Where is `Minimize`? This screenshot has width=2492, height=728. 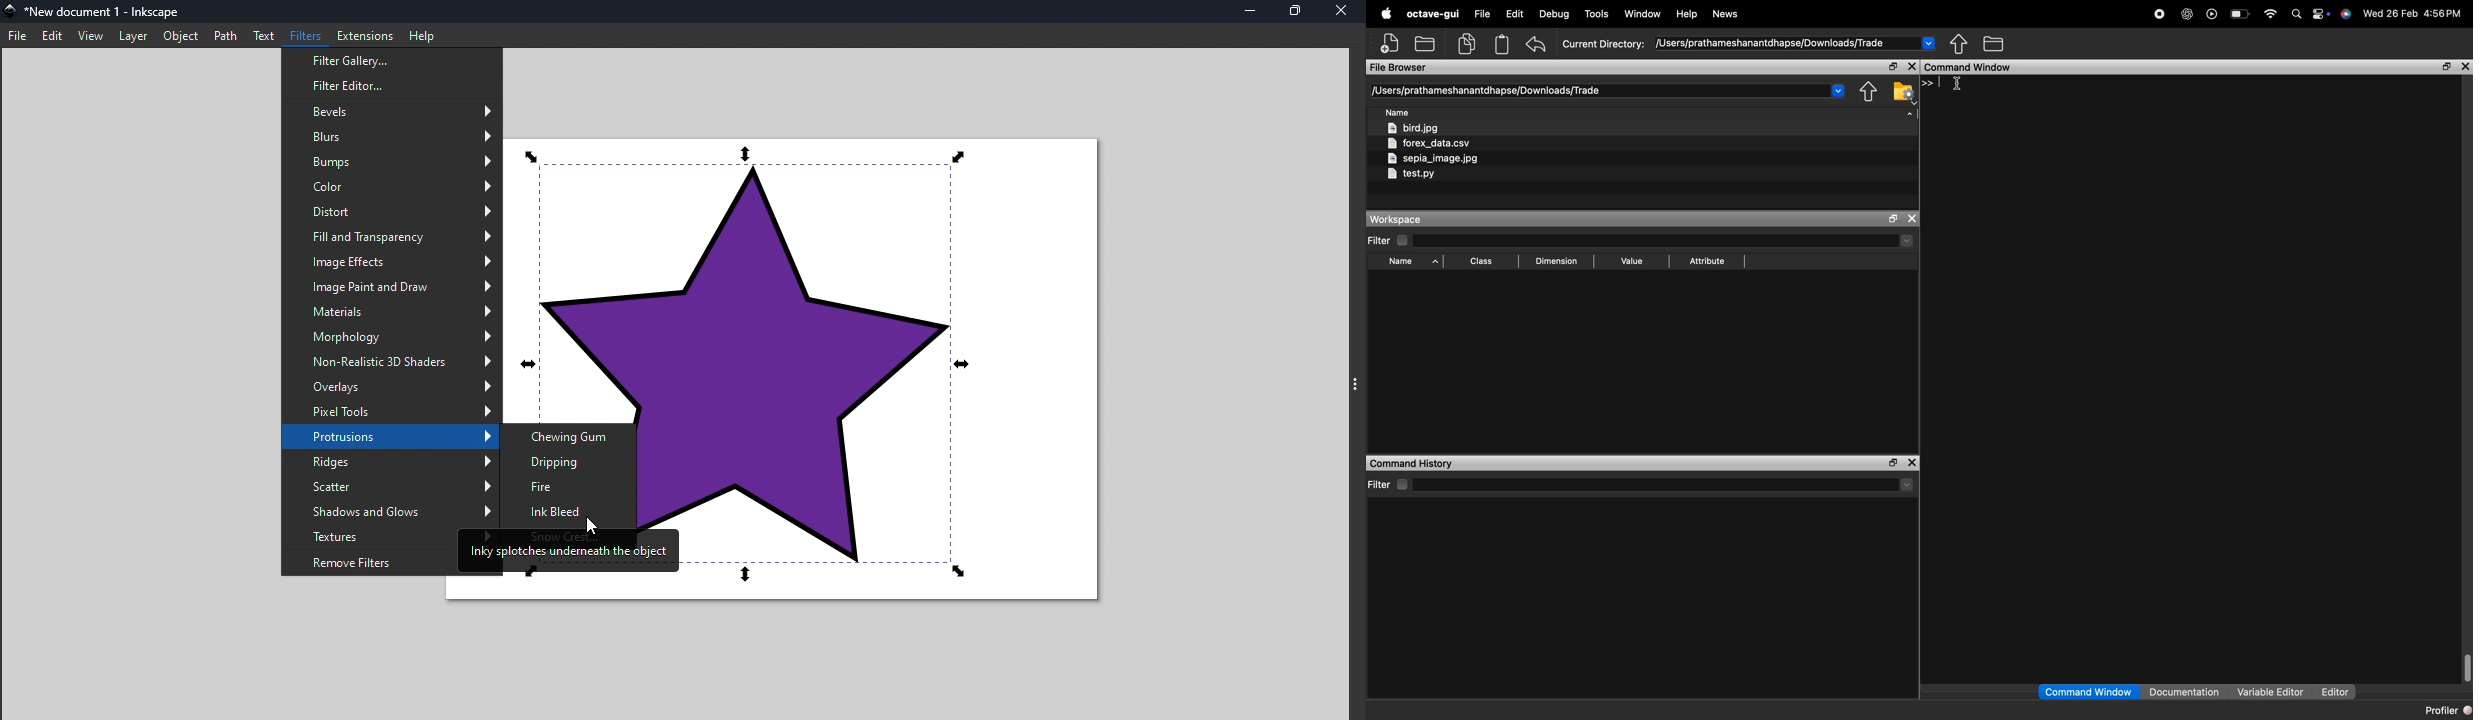
Minimize is located at coordinates (1252, 12).